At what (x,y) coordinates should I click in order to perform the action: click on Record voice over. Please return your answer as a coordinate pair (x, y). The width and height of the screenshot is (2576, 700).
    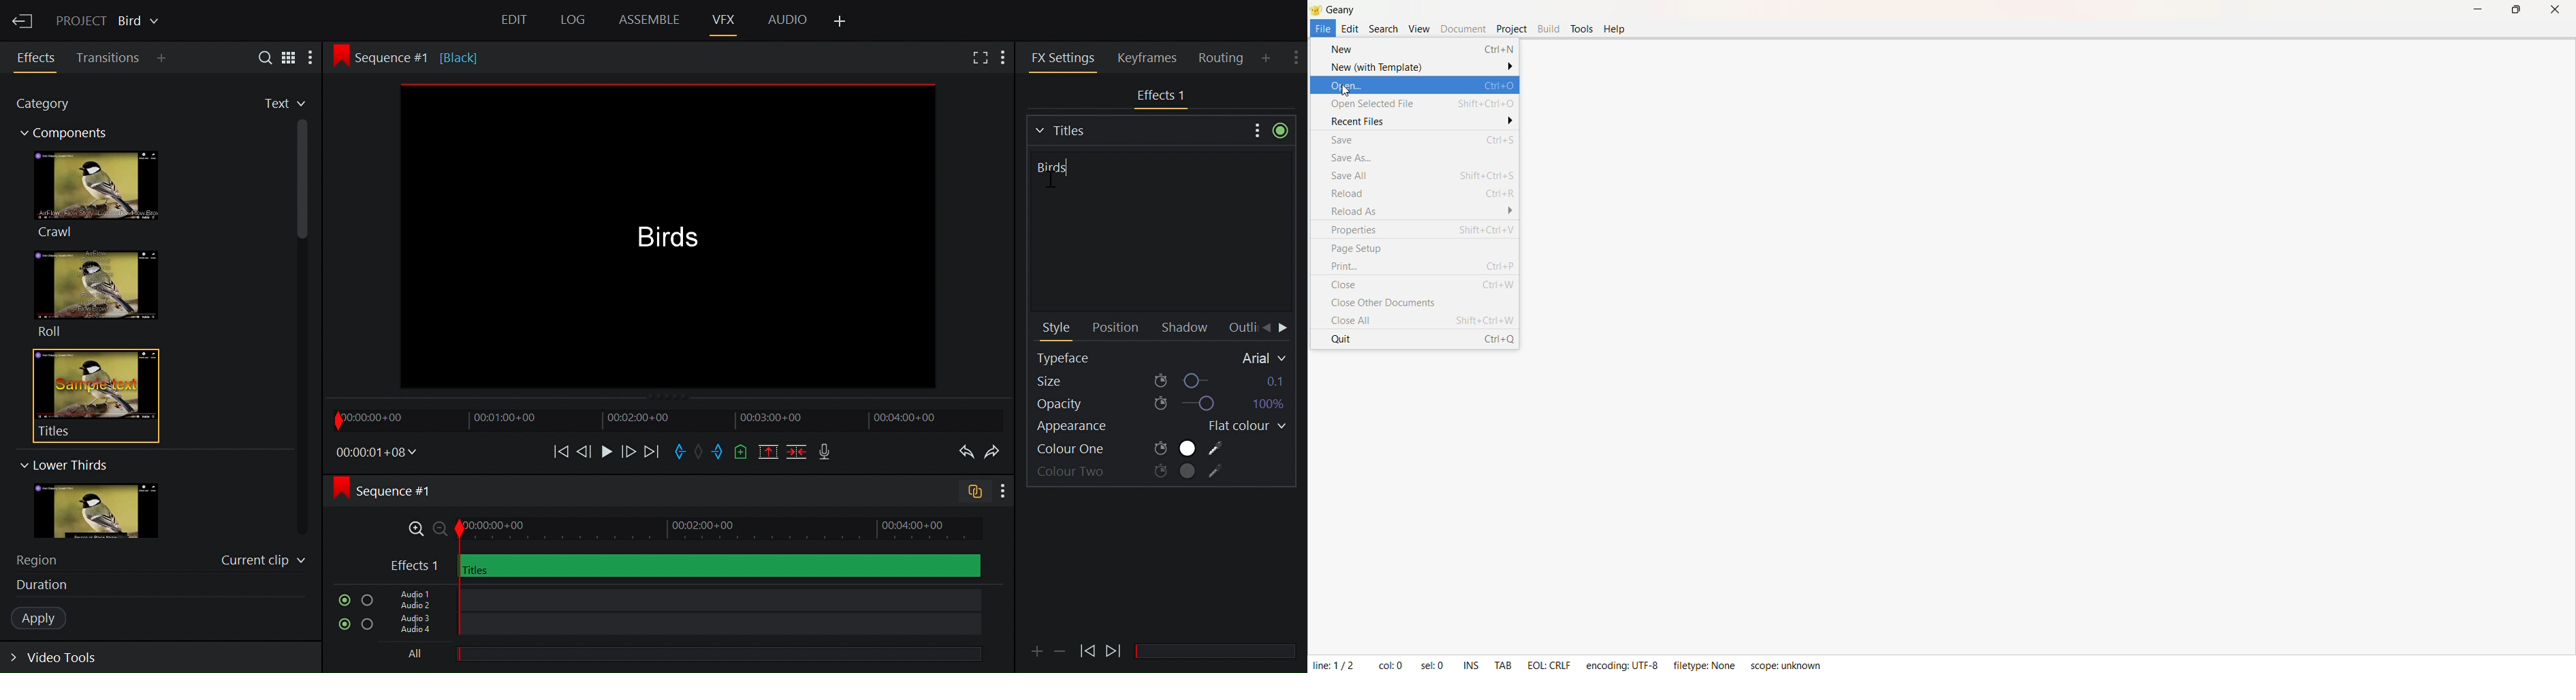
    Looking at the image, I should click on (826, 452).